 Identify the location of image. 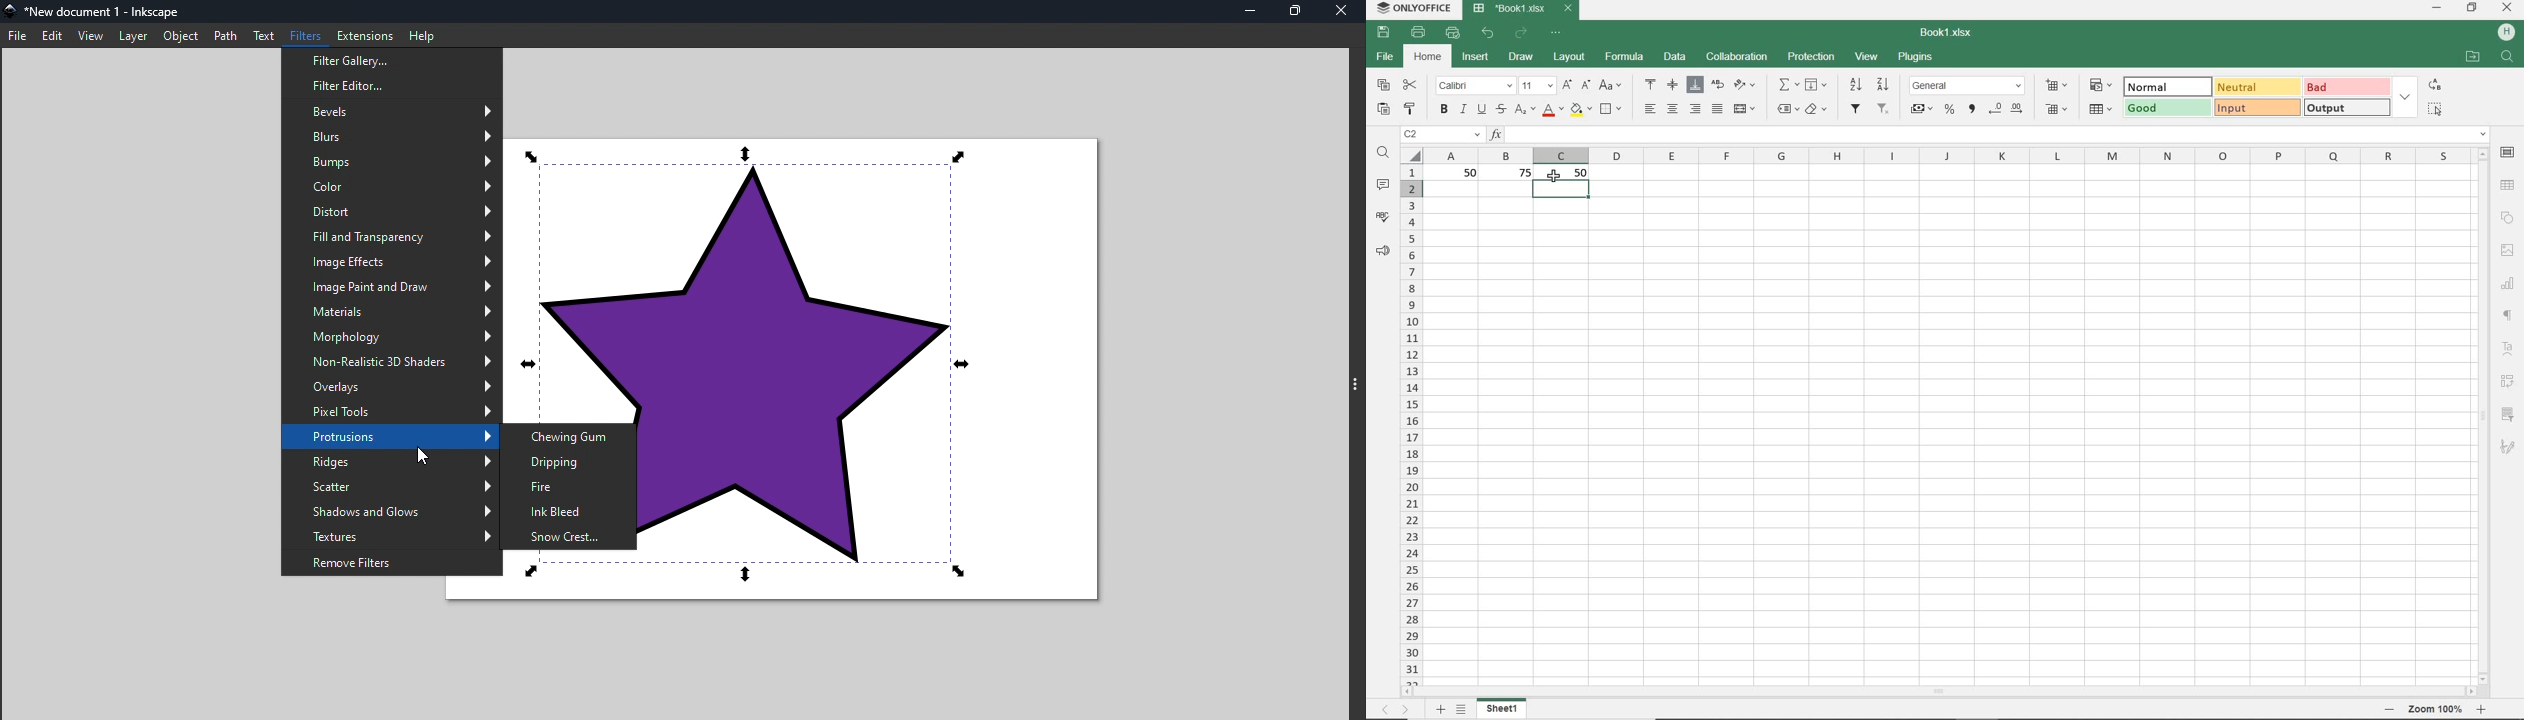
(2507, 248).